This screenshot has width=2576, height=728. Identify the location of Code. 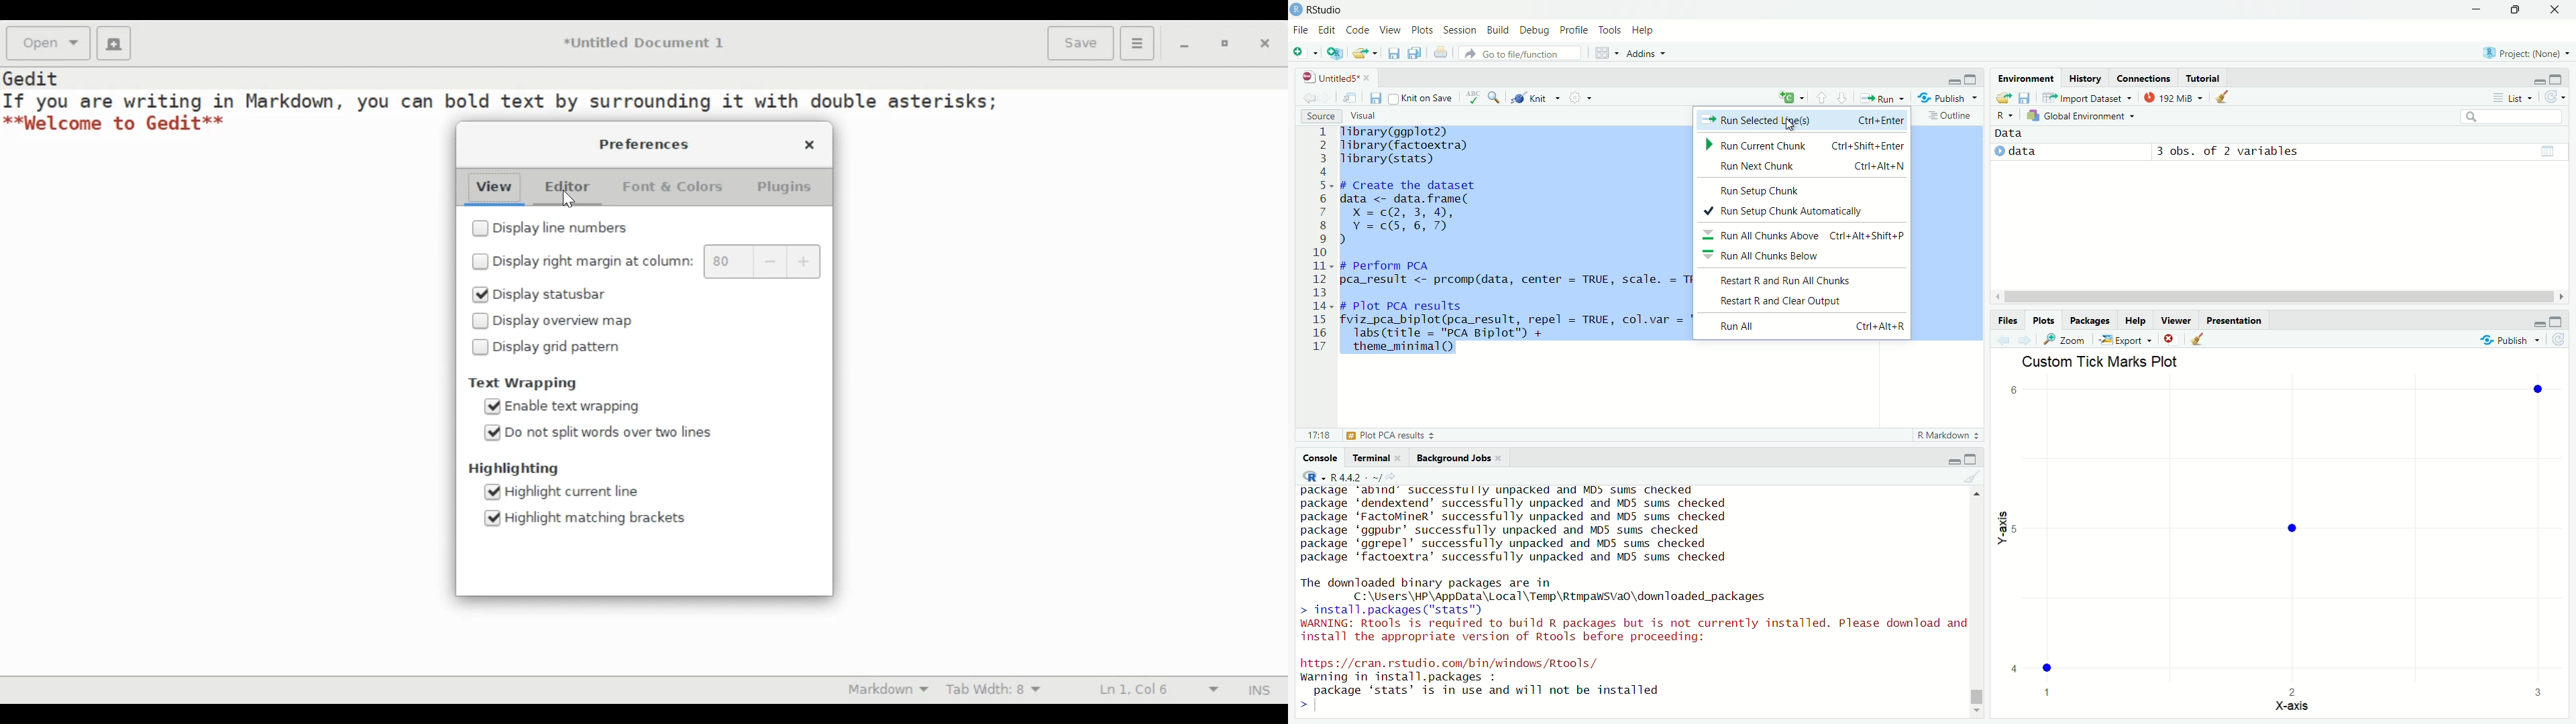
(1358, 31).